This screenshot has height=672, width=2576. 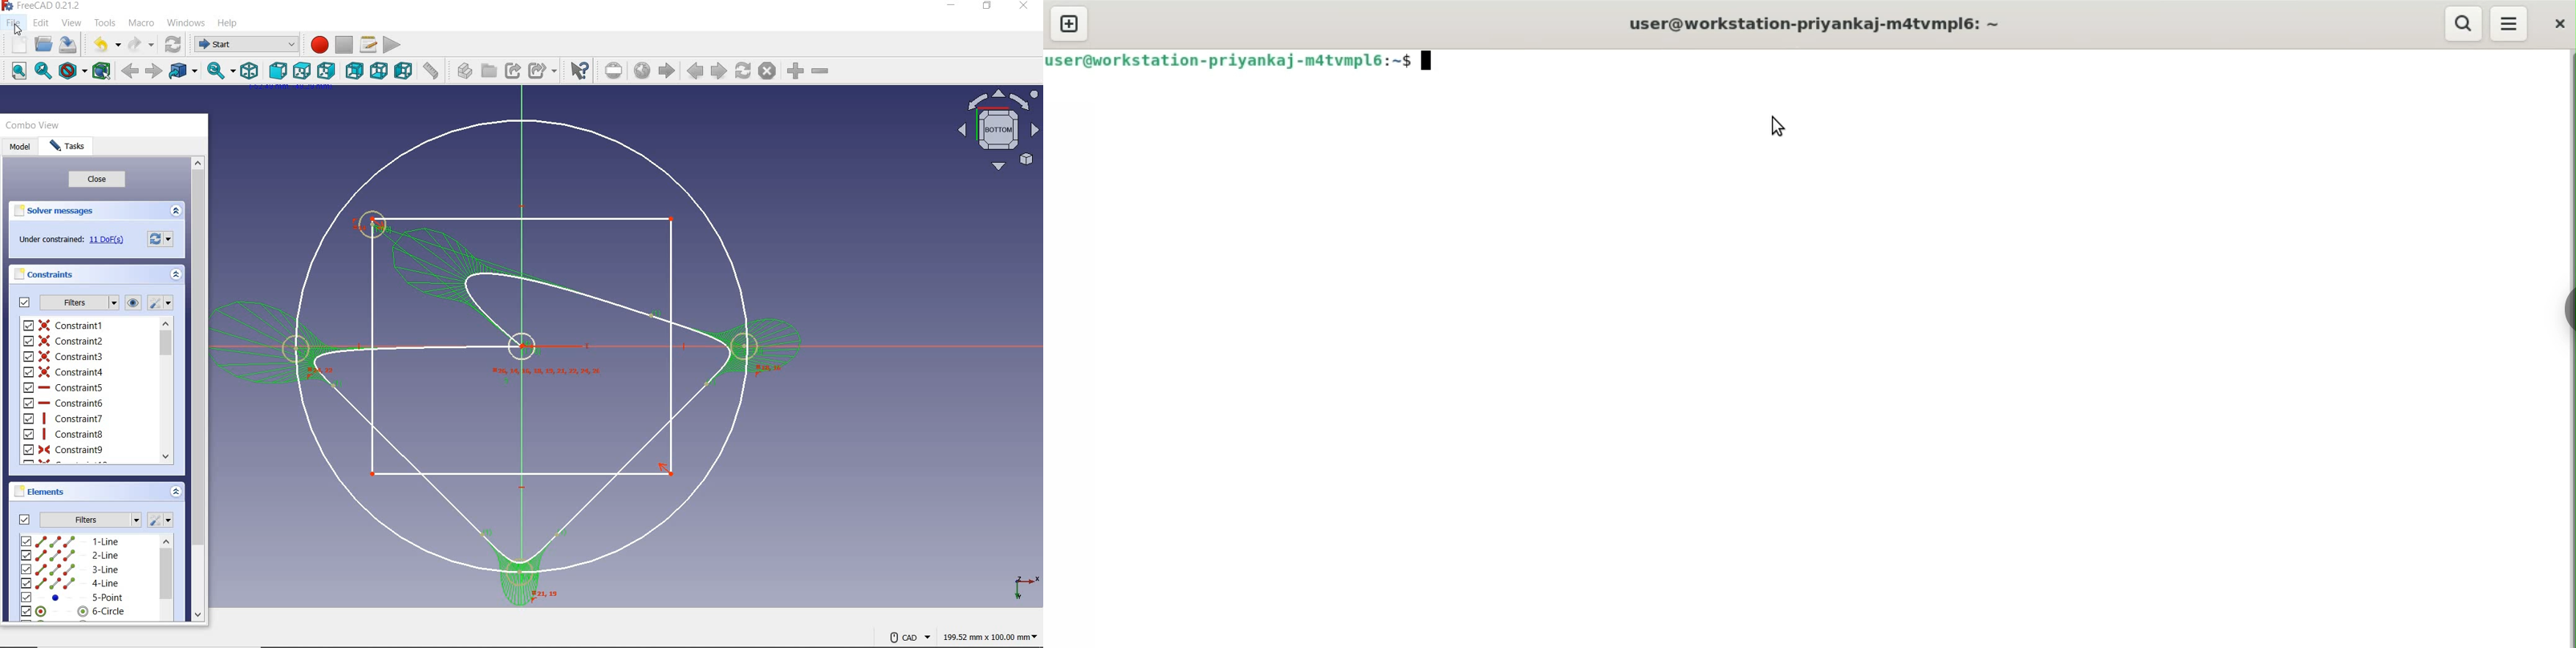 I want to click on constraint1, so click(x=65, y=324).